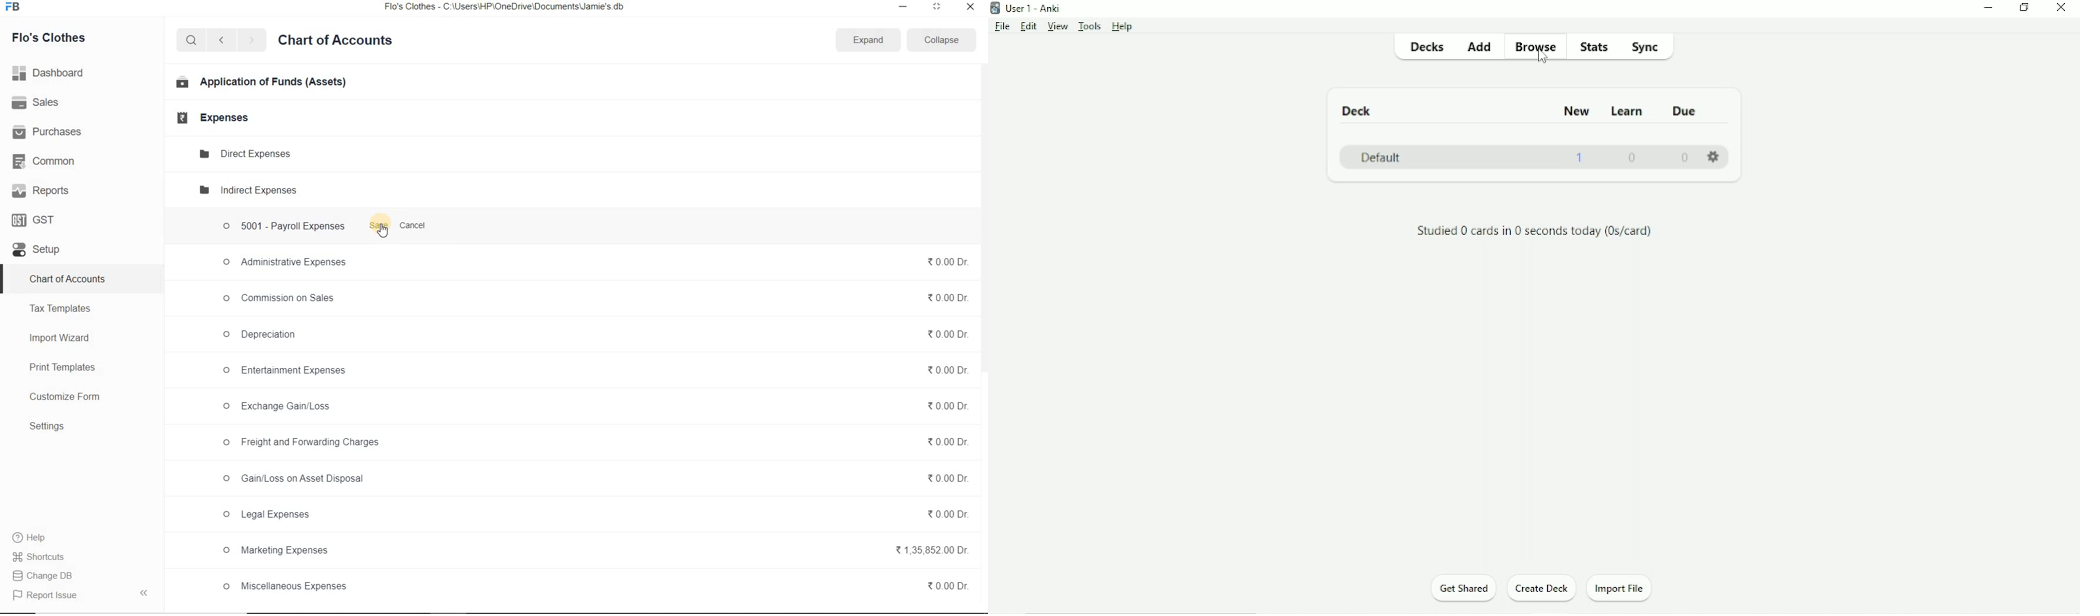 This screenshot has width=2100, height=616. What do you see at coordinates (1715, 157) in the screenshot?
I see `Settings` at bounding box center [1715, 157].